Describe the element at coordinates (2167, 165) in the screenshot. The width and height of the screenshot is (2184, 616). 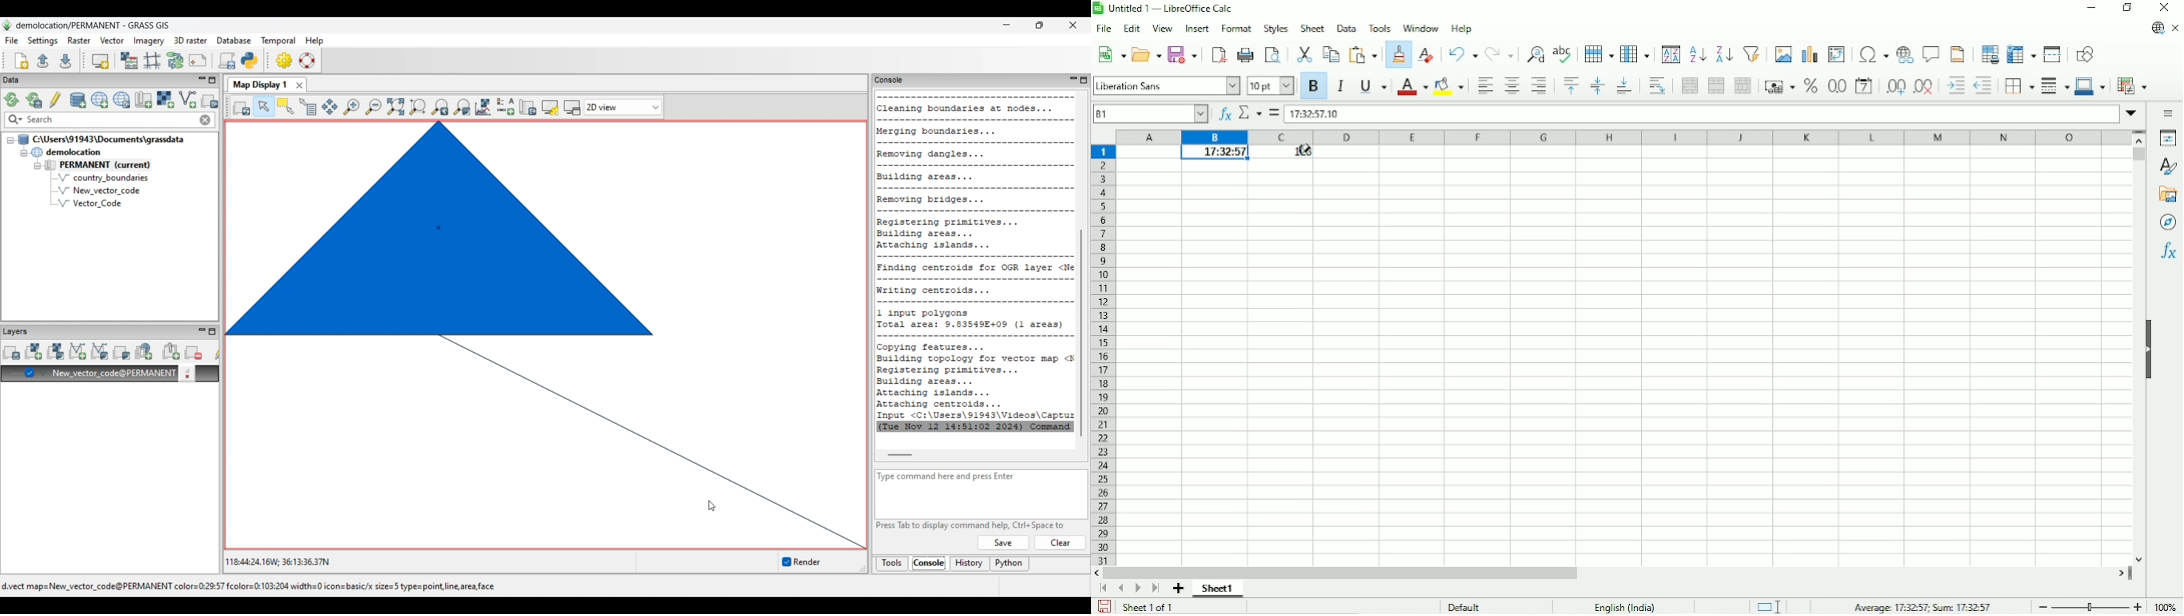
I see `Styles` at that location.